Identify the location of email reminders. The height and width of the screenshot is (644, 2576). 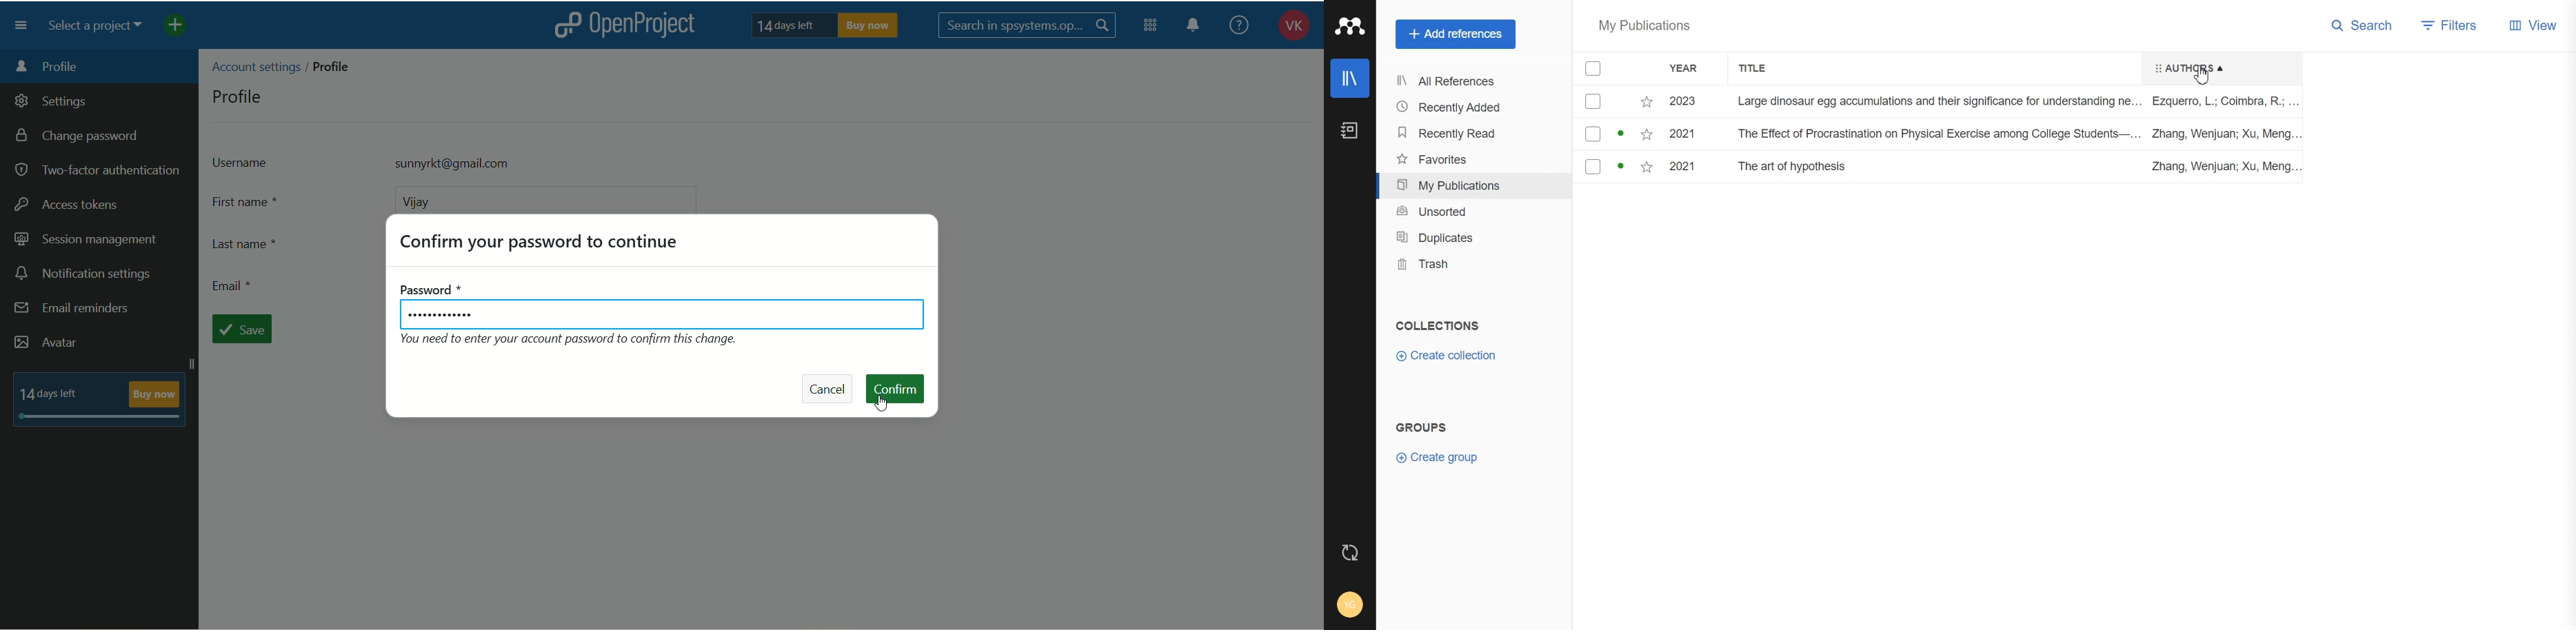
(74, 311).